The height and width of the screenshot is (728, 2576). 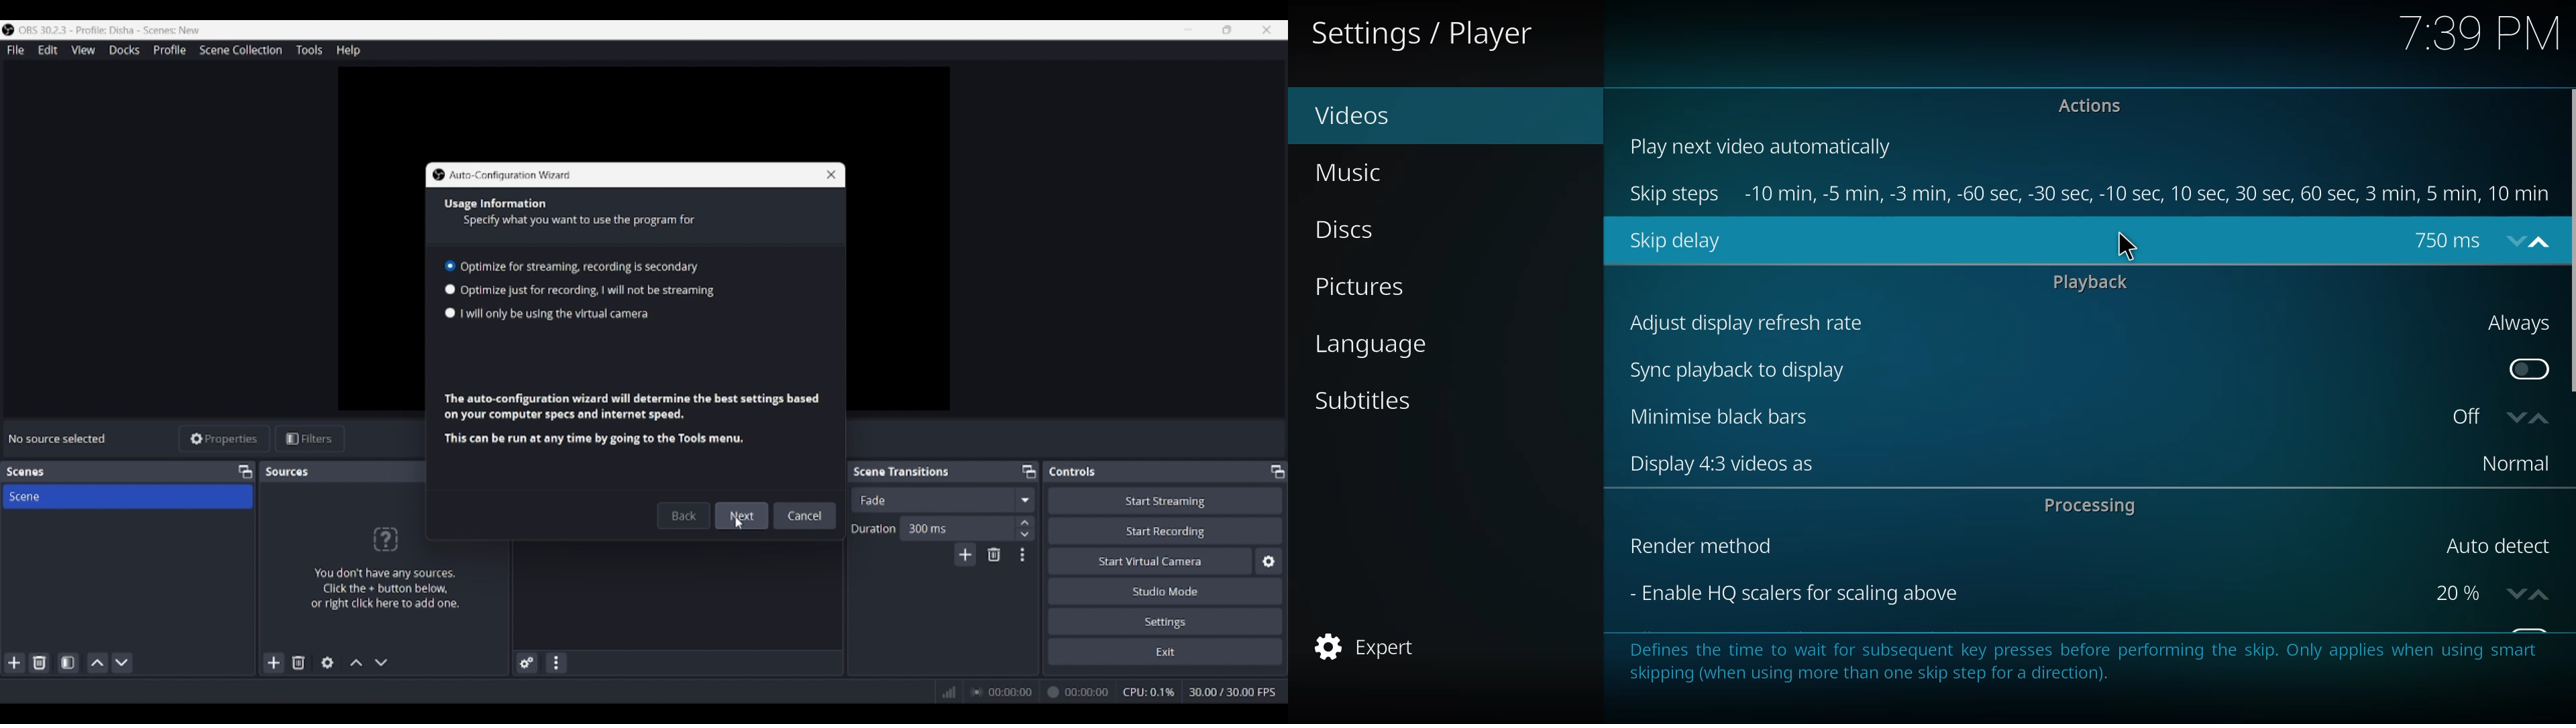 What do you see at coordinates (1387, 347) in the screenshot?
I see `language` at bounding box center [1387, 347].